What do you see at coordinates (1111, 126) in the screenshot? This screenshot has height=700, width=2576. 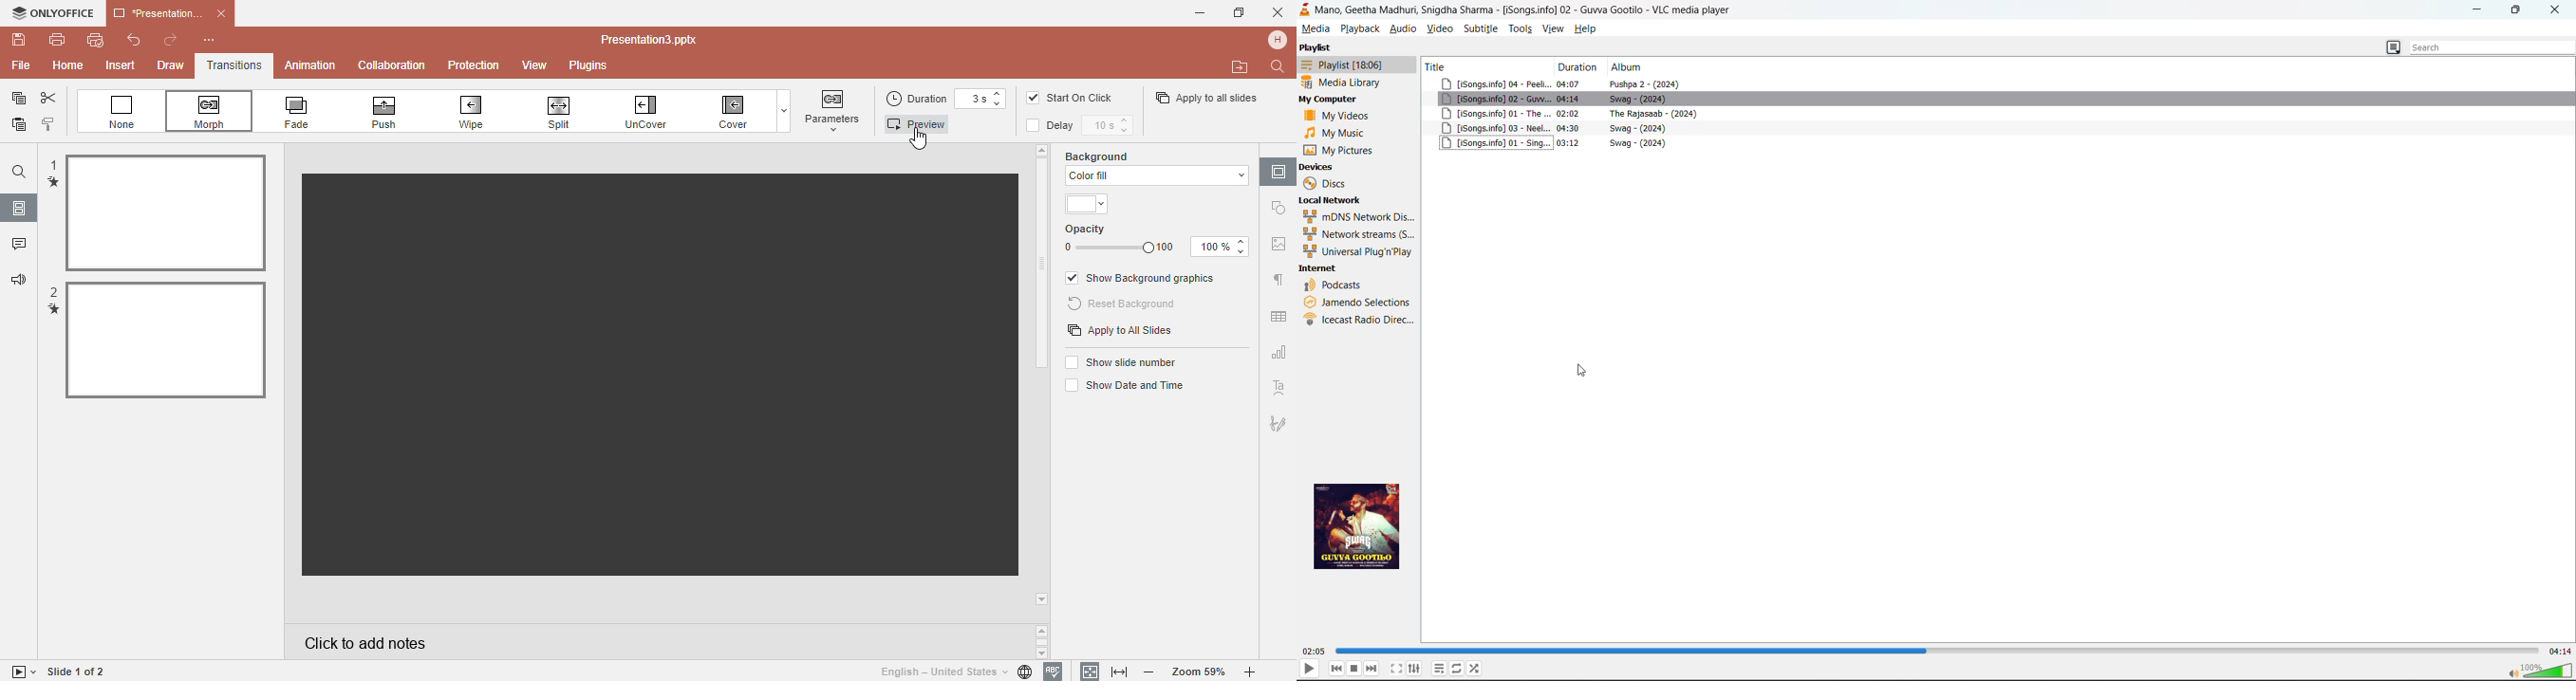 I see `Delay time setting` at bounding box center [1111, 126].